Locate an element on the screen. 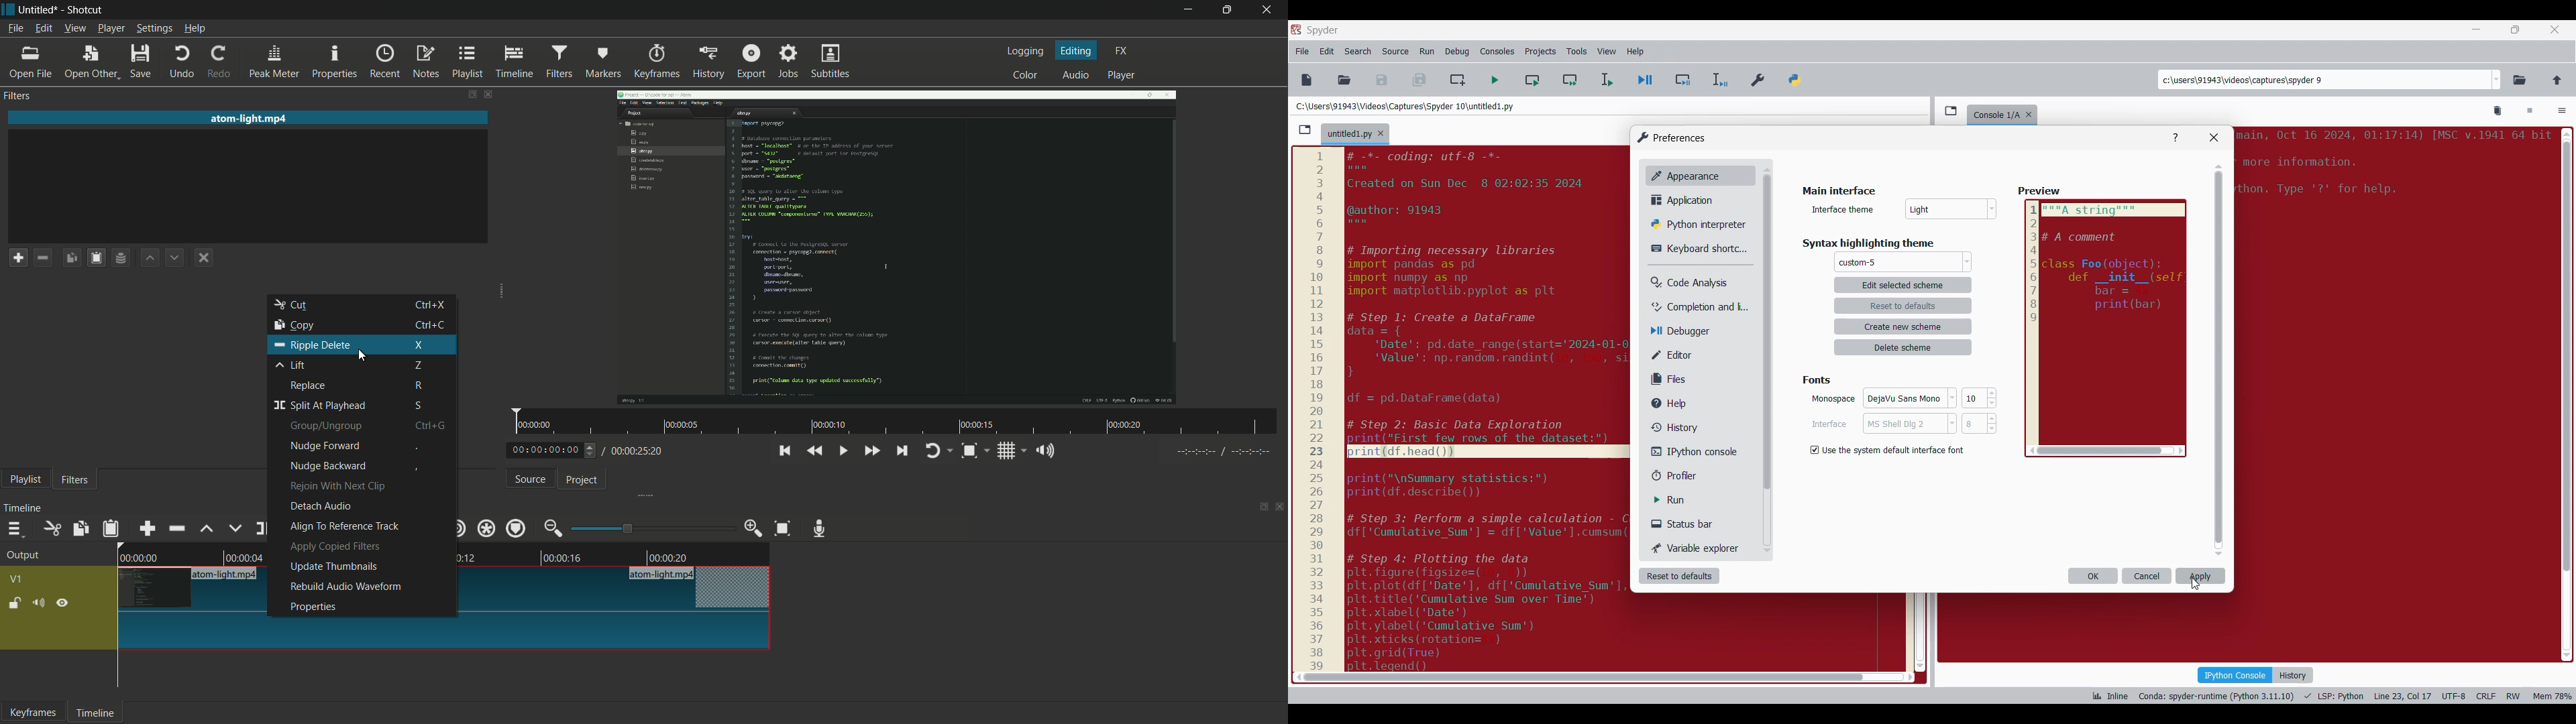  notes is located at coordinates (426, 62).